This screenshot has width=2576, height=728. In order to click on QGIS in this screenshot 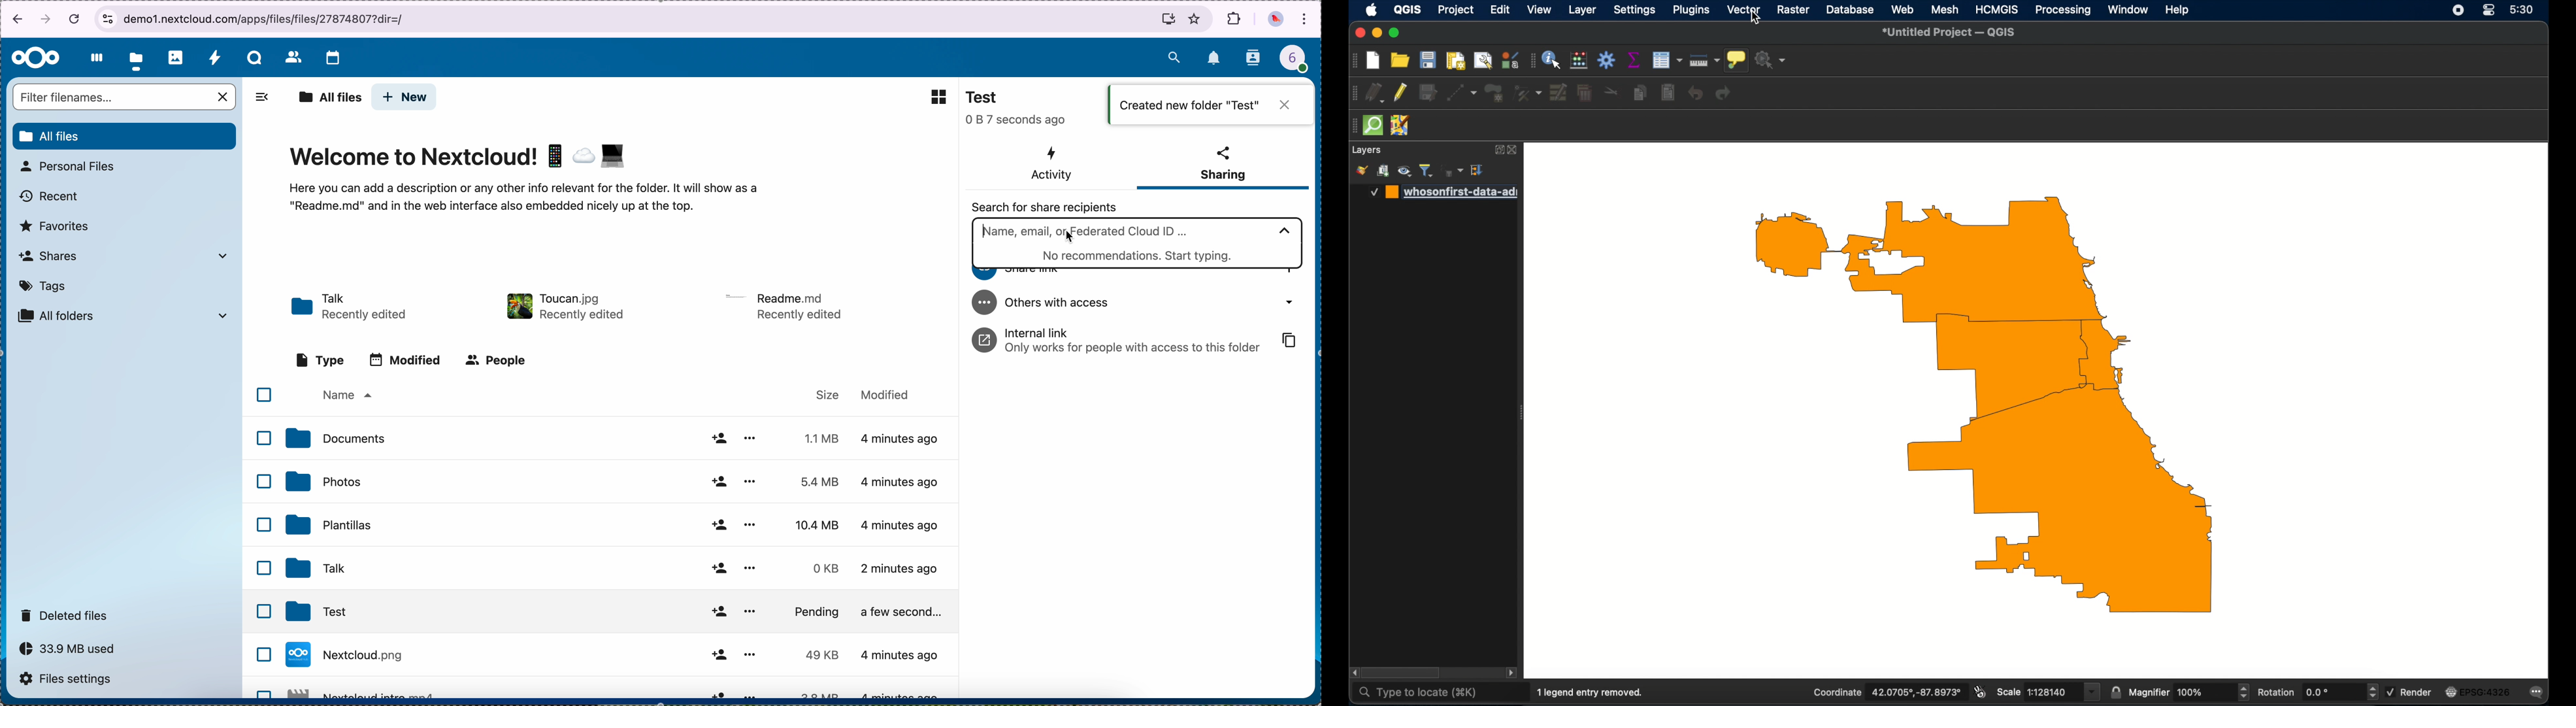, I will do `click(1408, 10)`.